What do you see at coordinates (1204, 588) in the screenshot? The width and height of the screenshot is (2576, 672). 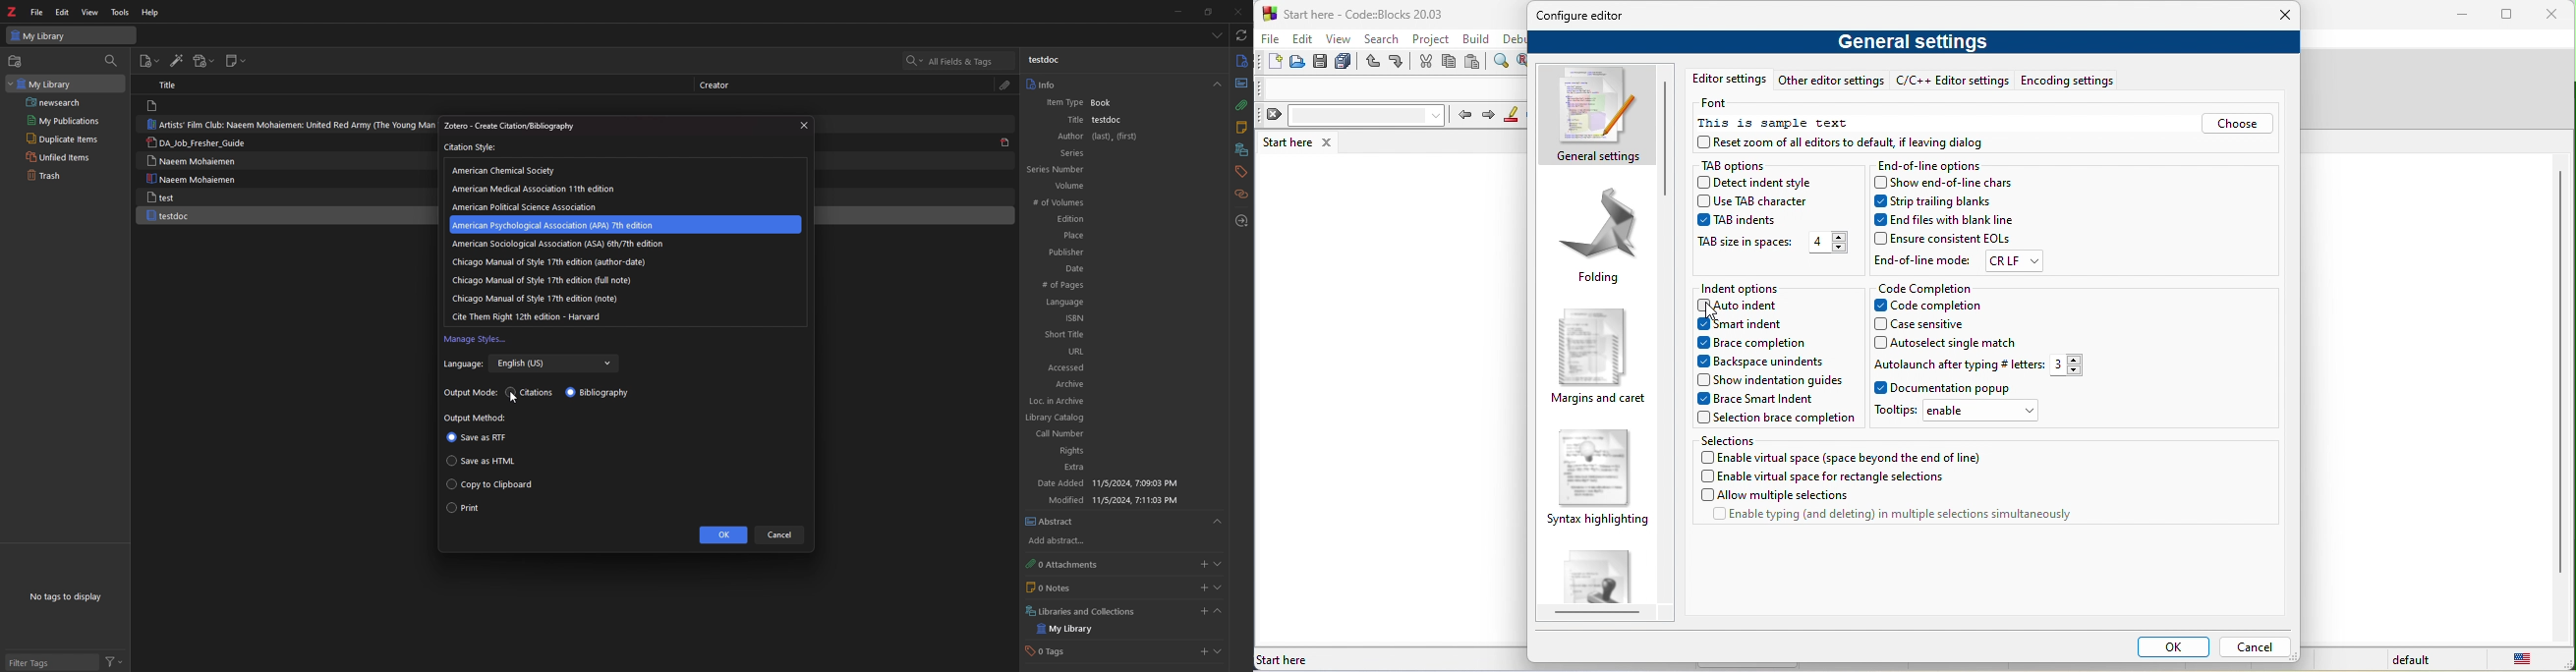 I see `add notes` at bounding box center [1204, 588].